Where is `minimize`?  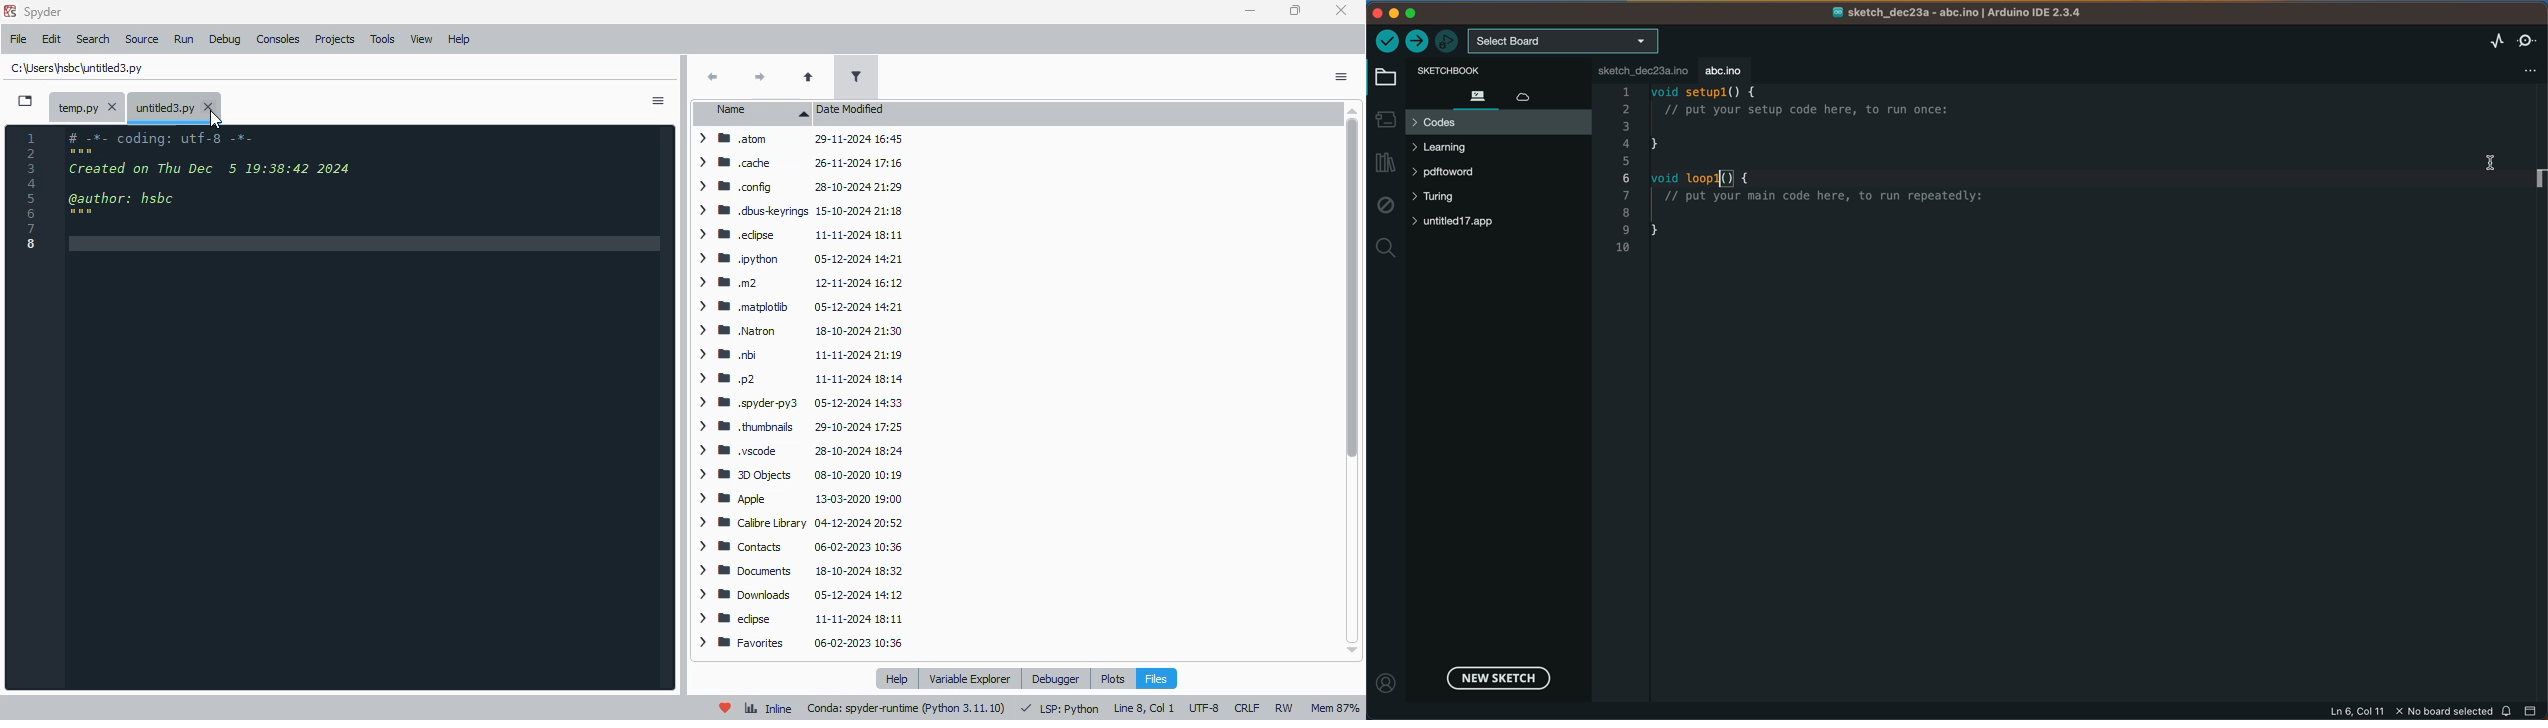 minimize is located at coordinates (1253, 12).